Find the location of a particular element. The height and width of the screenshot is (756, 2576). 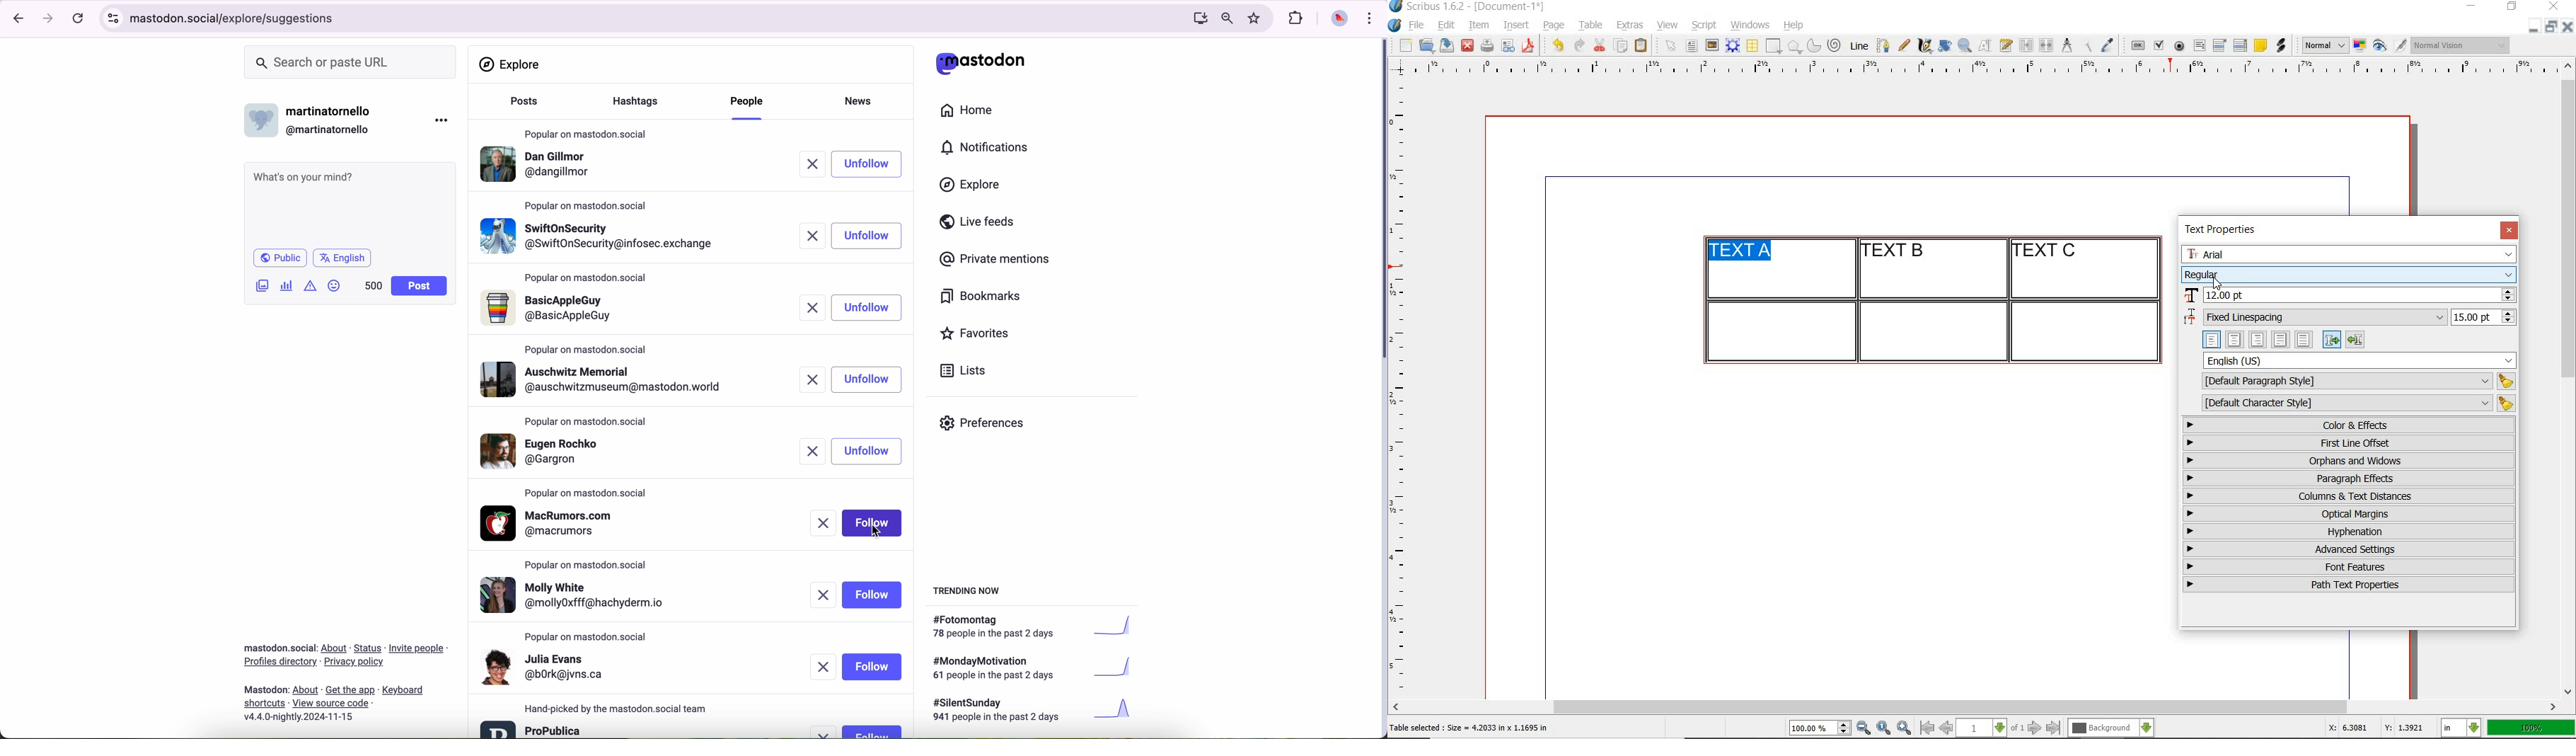

popular on mastodon.social is located at coordinates (588, 637).